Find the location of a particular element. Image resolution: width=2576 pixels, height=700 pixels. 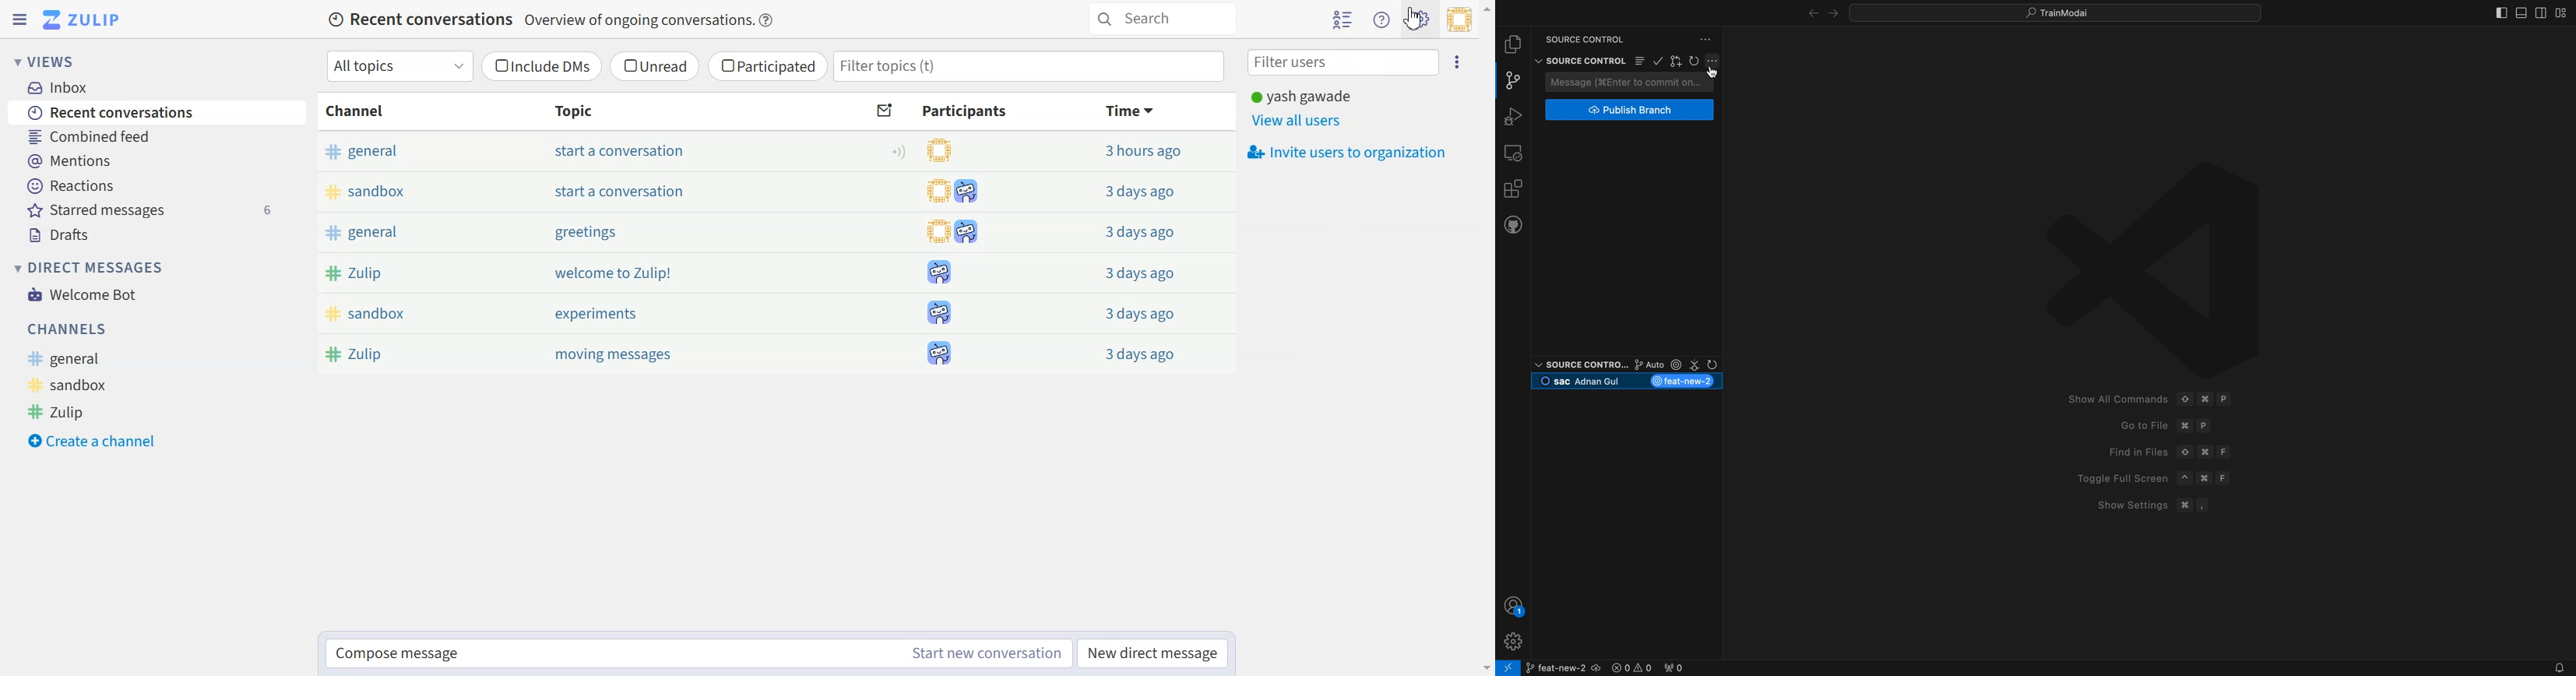

profile is located at coordinates (1514, 605).